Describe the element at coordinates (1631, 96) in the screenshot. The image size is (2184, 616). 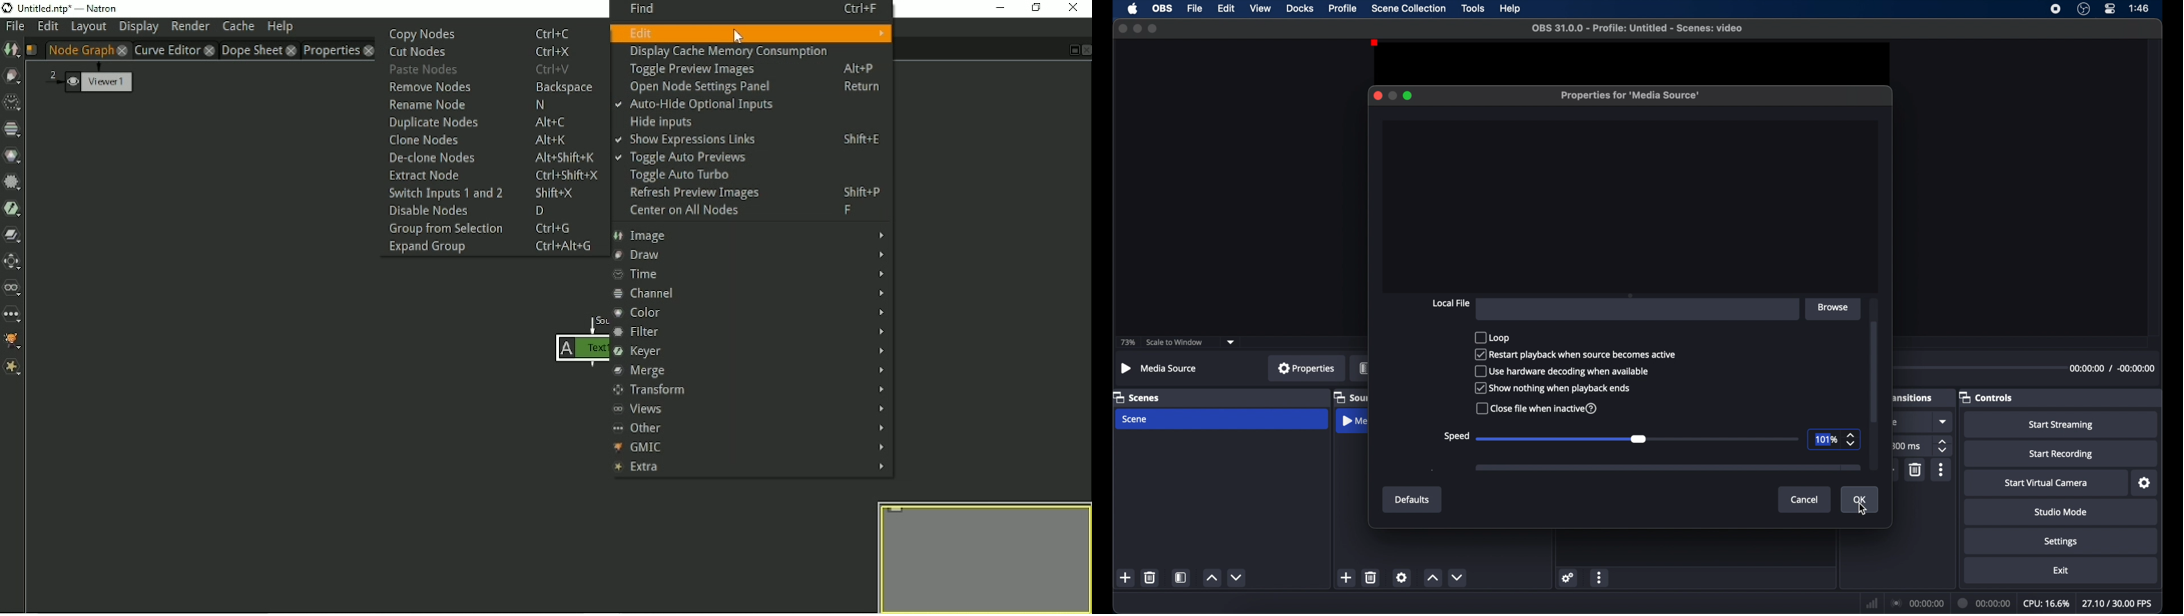
I see `properties for media source` at that location.